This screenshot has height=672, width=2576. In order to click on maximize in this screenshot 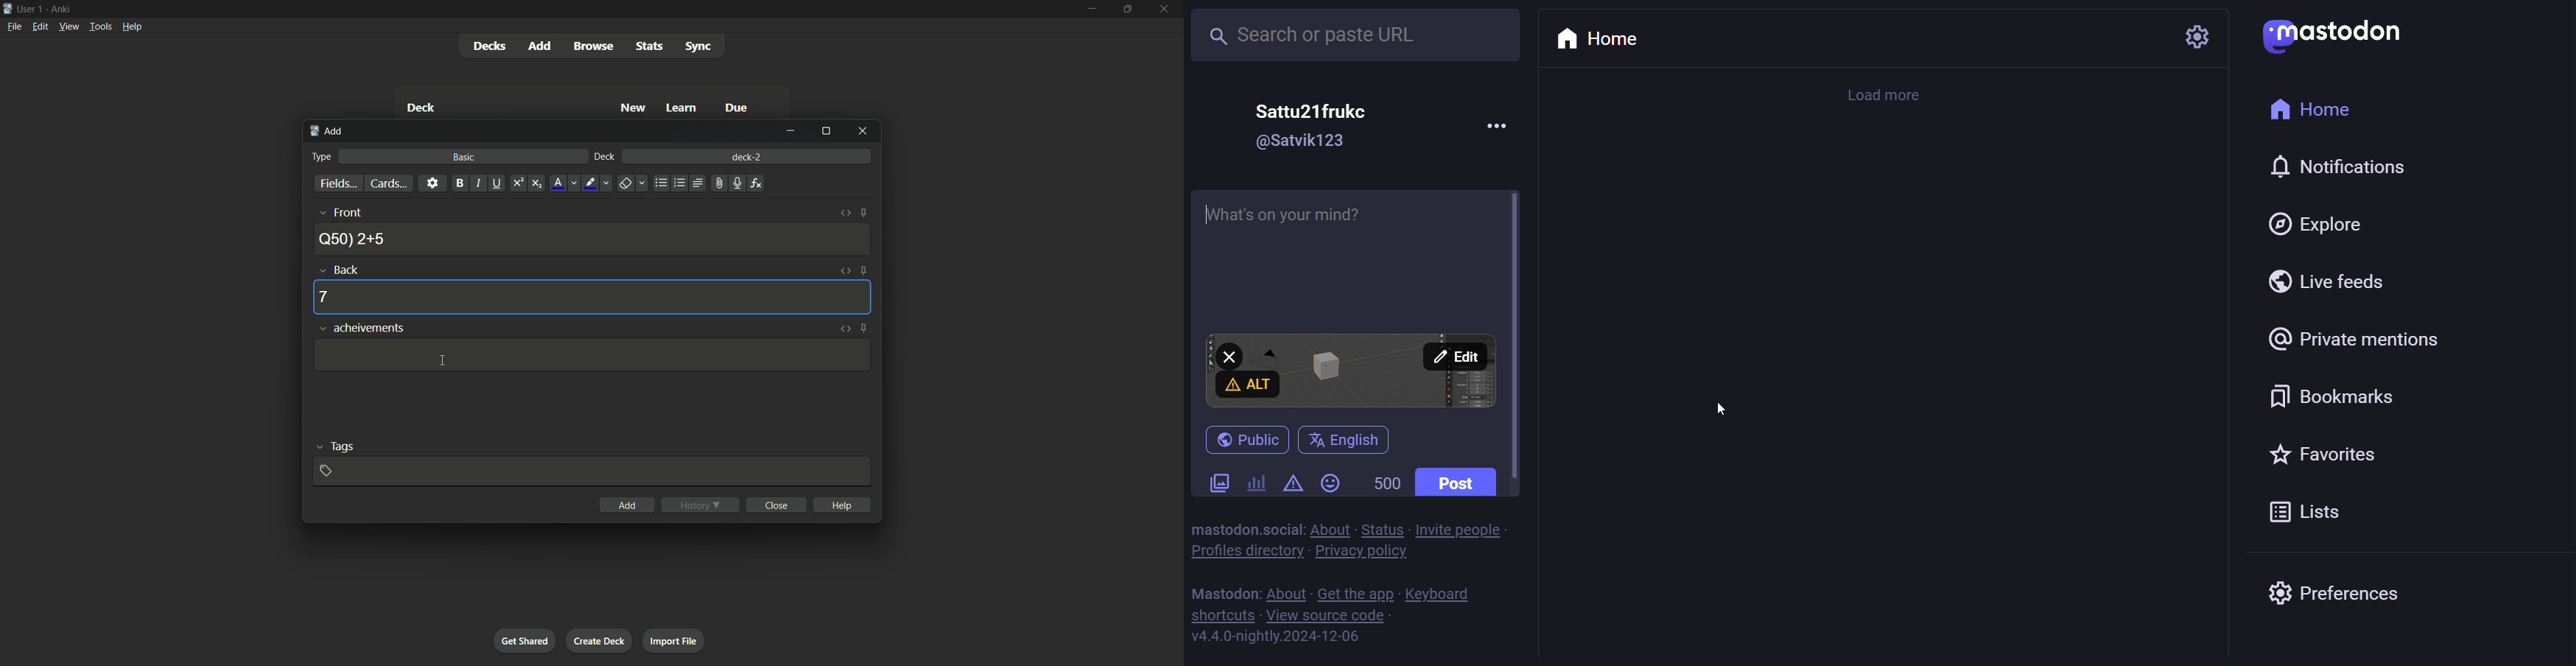, I will do `click(1127, 9)`.